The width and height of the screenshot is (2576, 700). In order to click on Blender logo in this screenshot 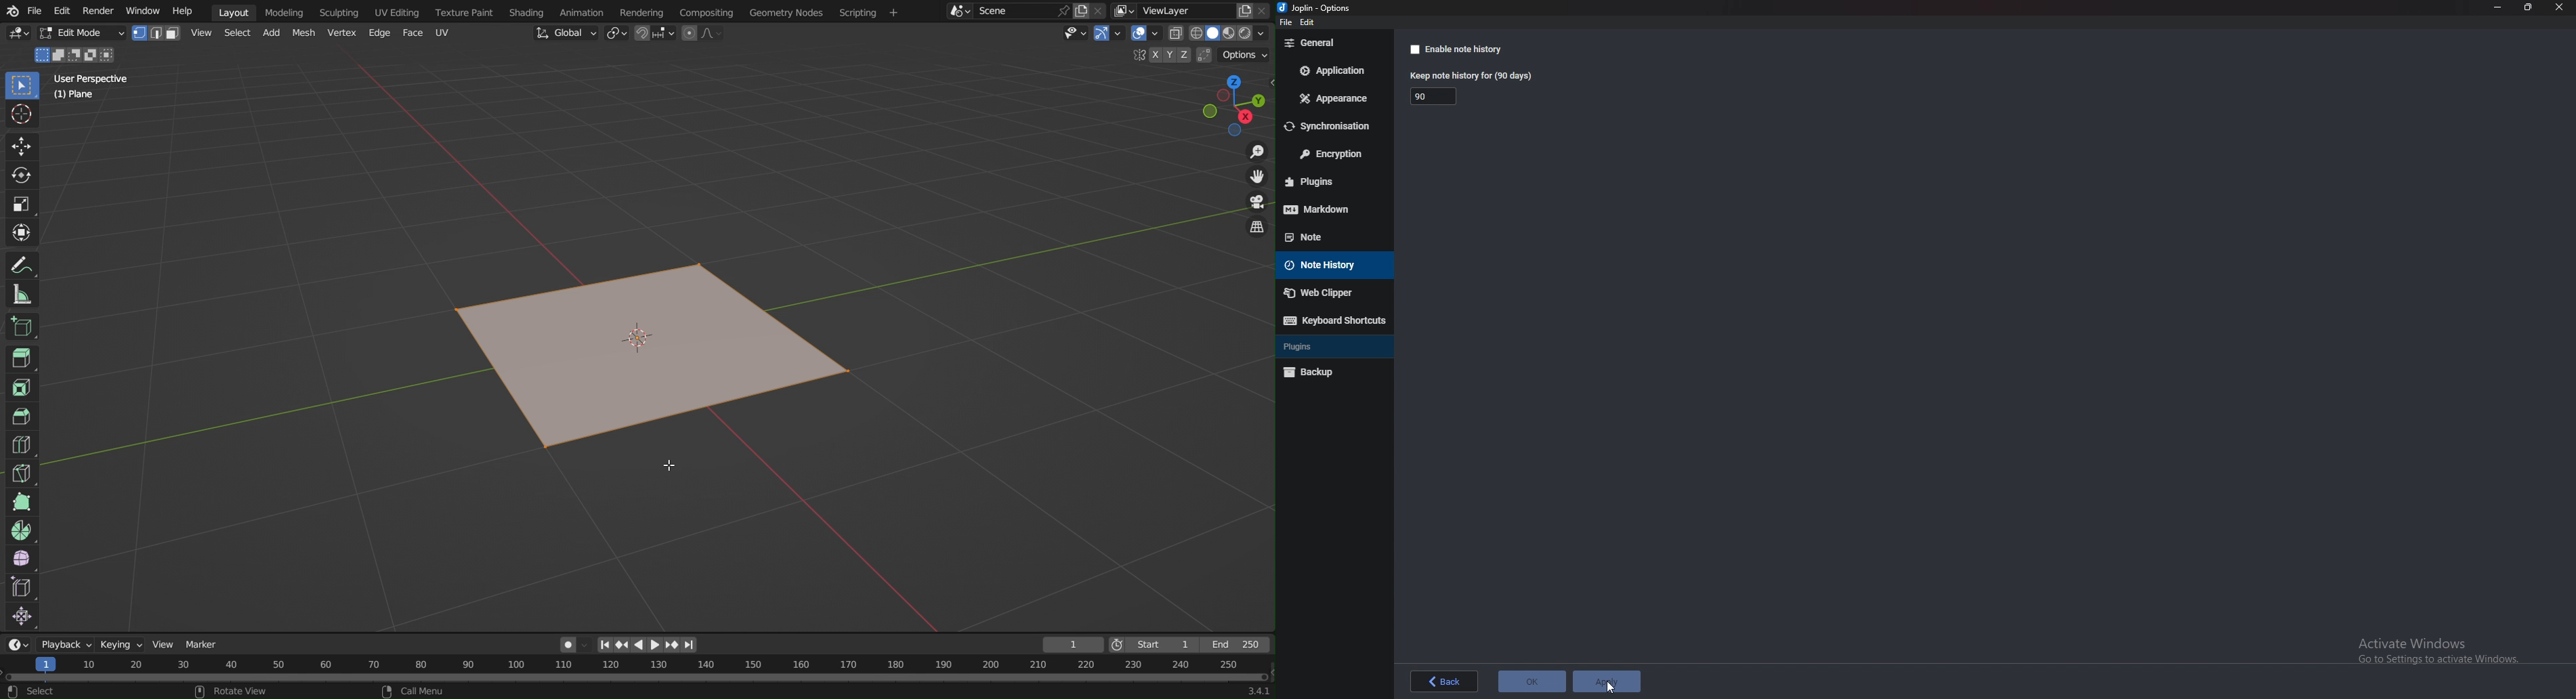, I will do `click(11, 11)`.